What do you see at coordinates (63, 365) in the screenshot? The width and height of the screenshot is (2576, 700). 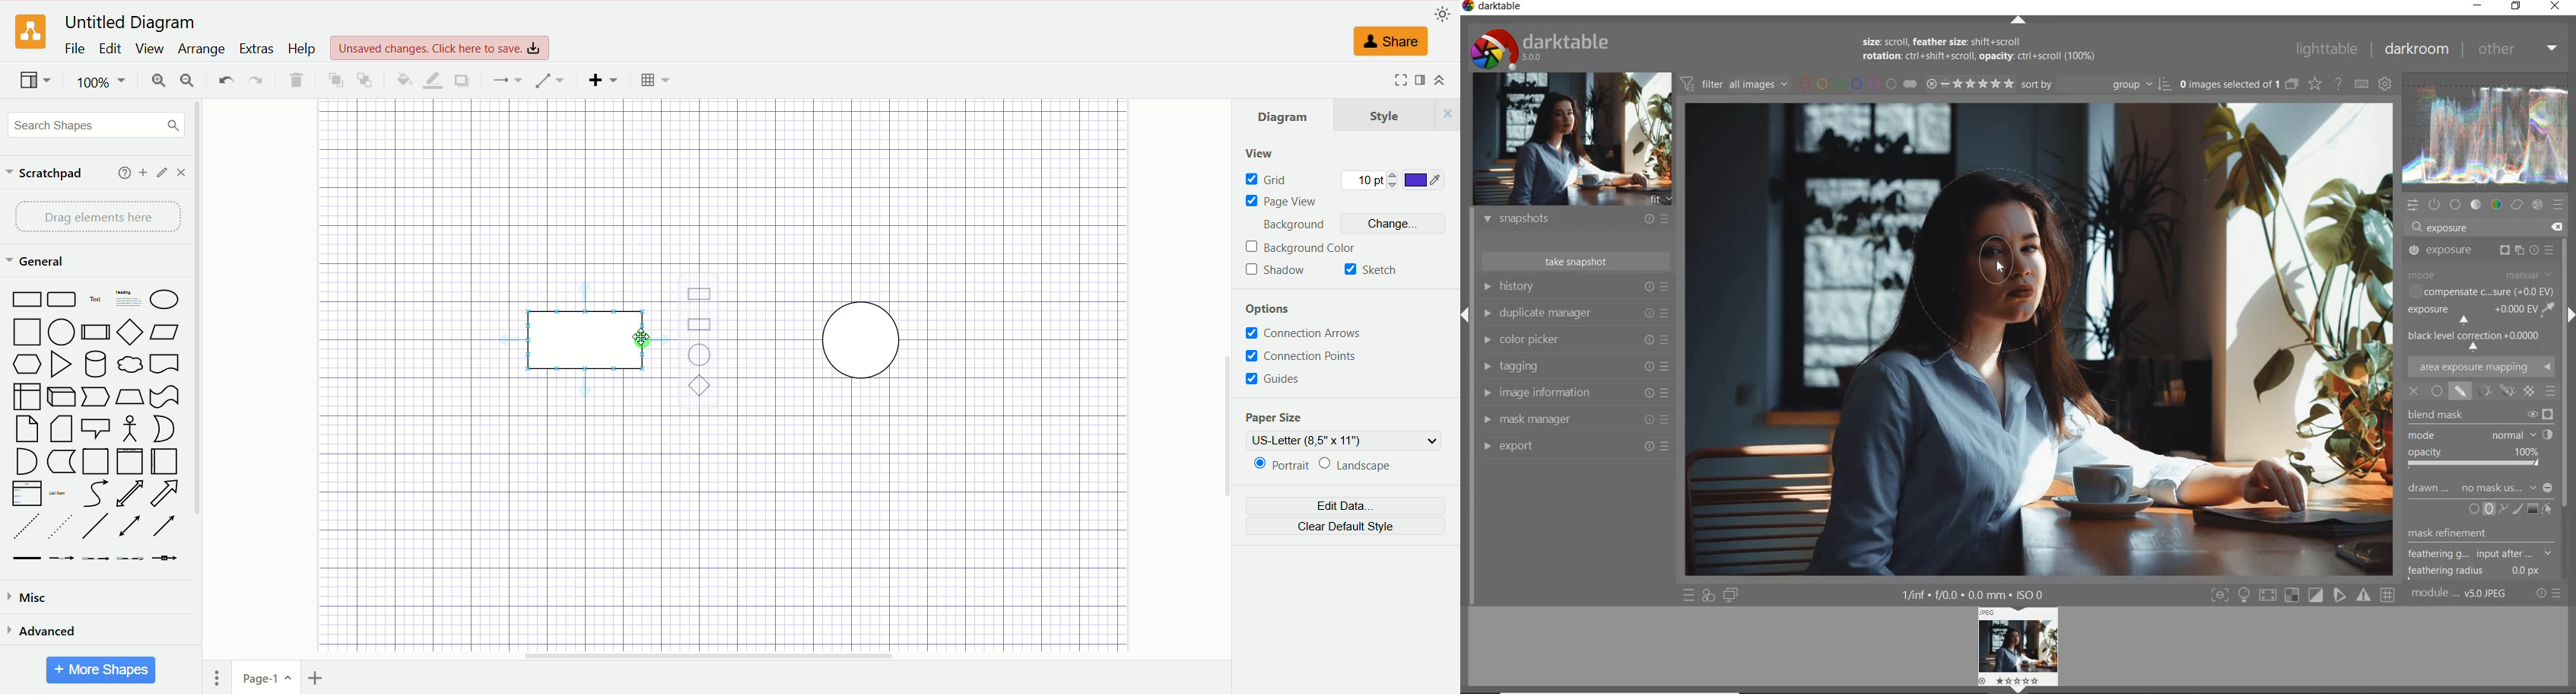 I see `Triangle` at bounding box center [63, 365].